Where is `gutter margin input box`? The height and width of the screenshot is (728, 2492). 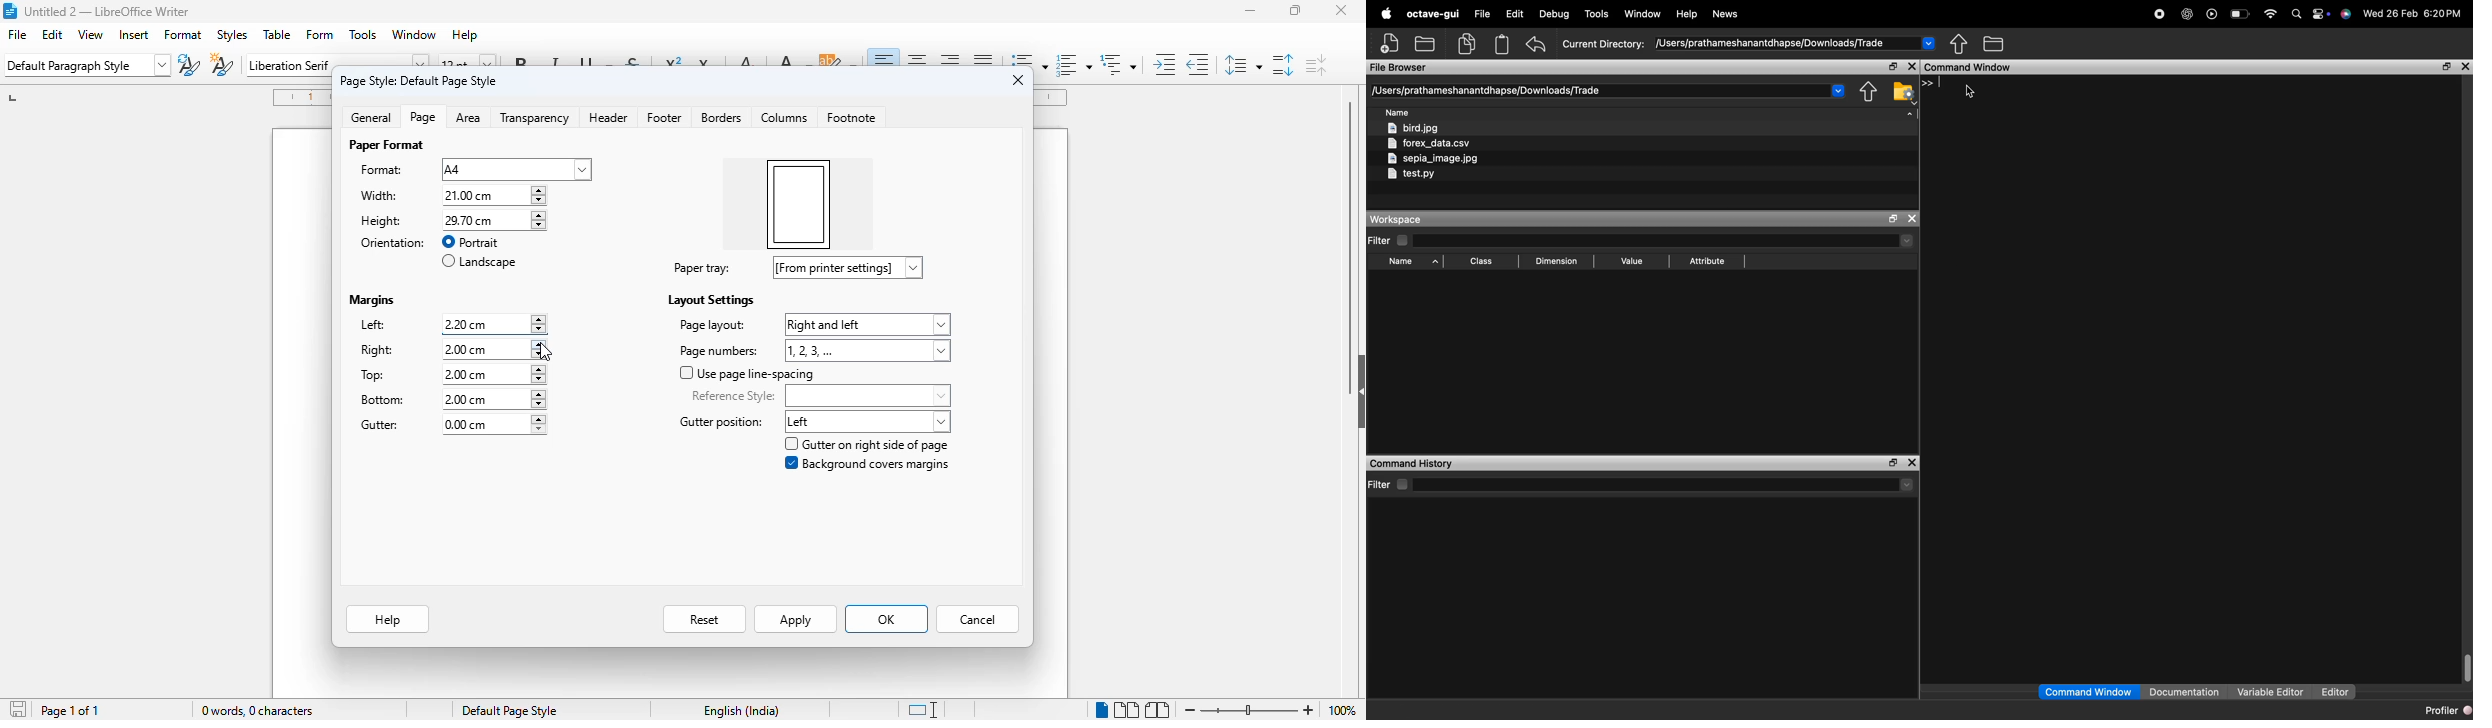 gutter margin input box is located at coordinates (483, 424).